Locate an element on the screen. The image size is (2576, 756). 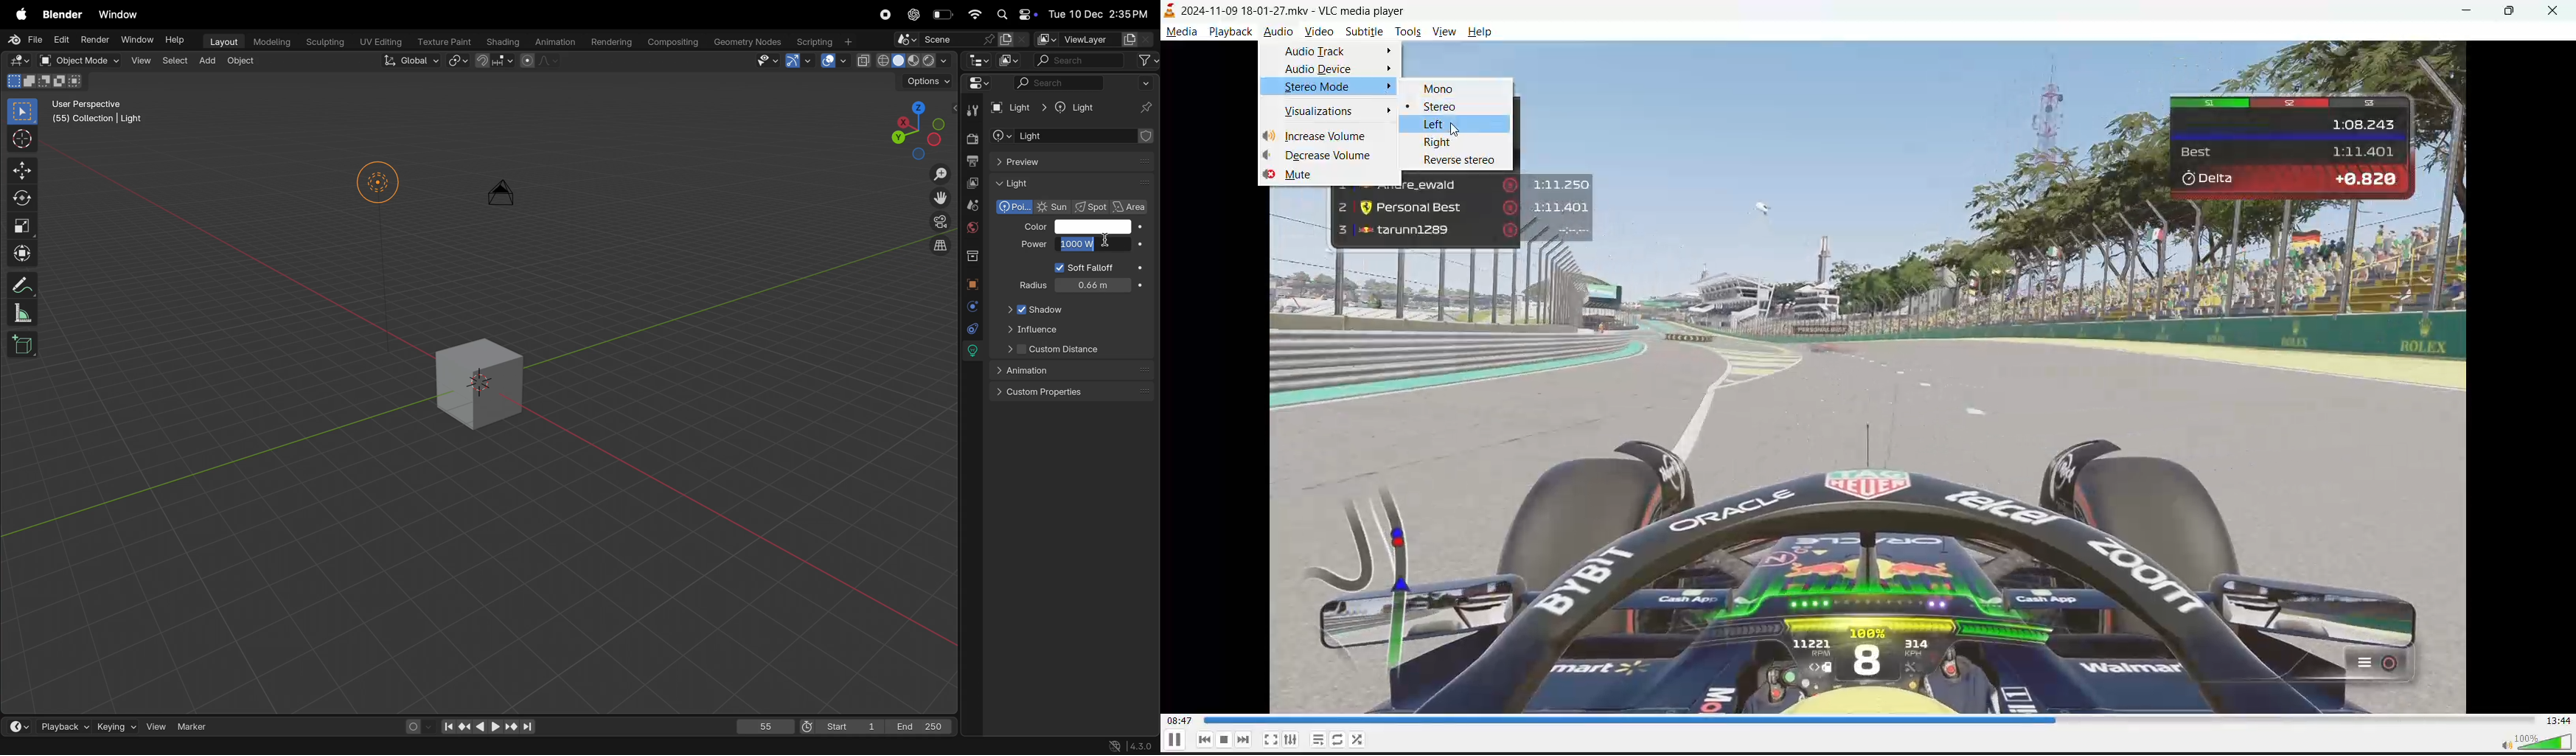
Show gimzo is located at coordinates (796, 60).